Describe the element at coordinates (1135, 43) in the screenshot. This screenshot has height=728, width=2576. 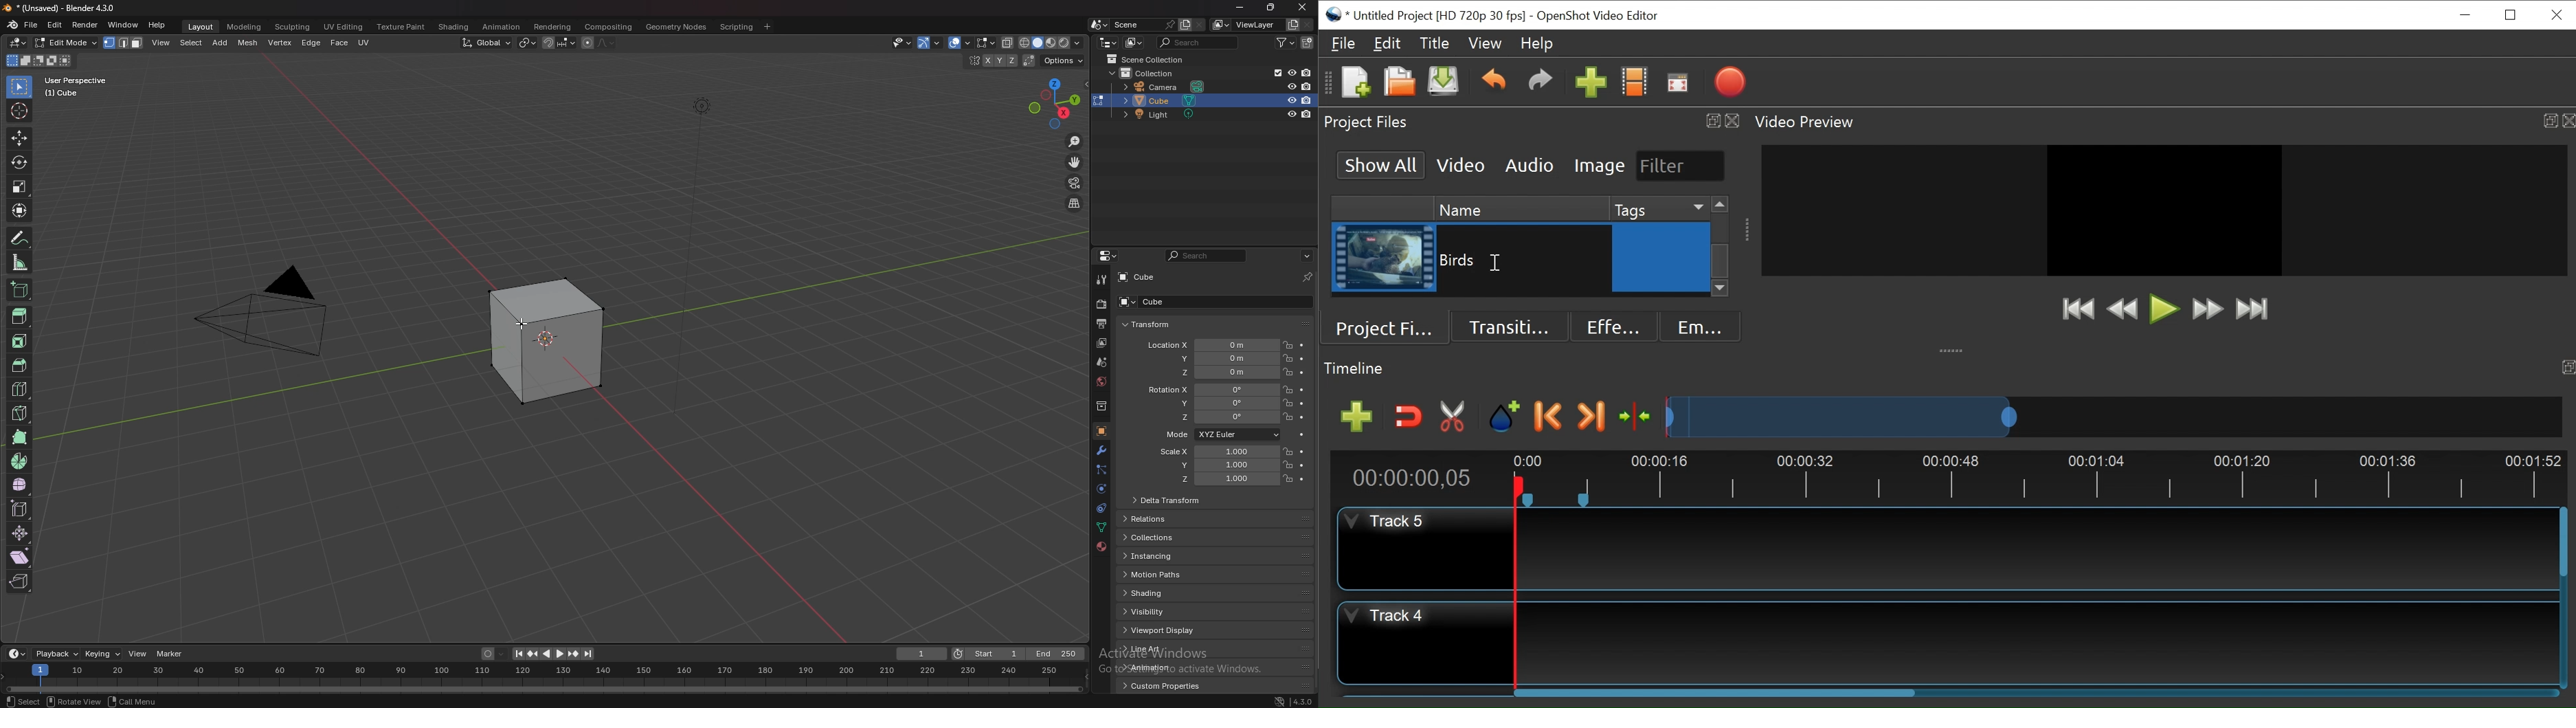
I see `display mode` at that location.